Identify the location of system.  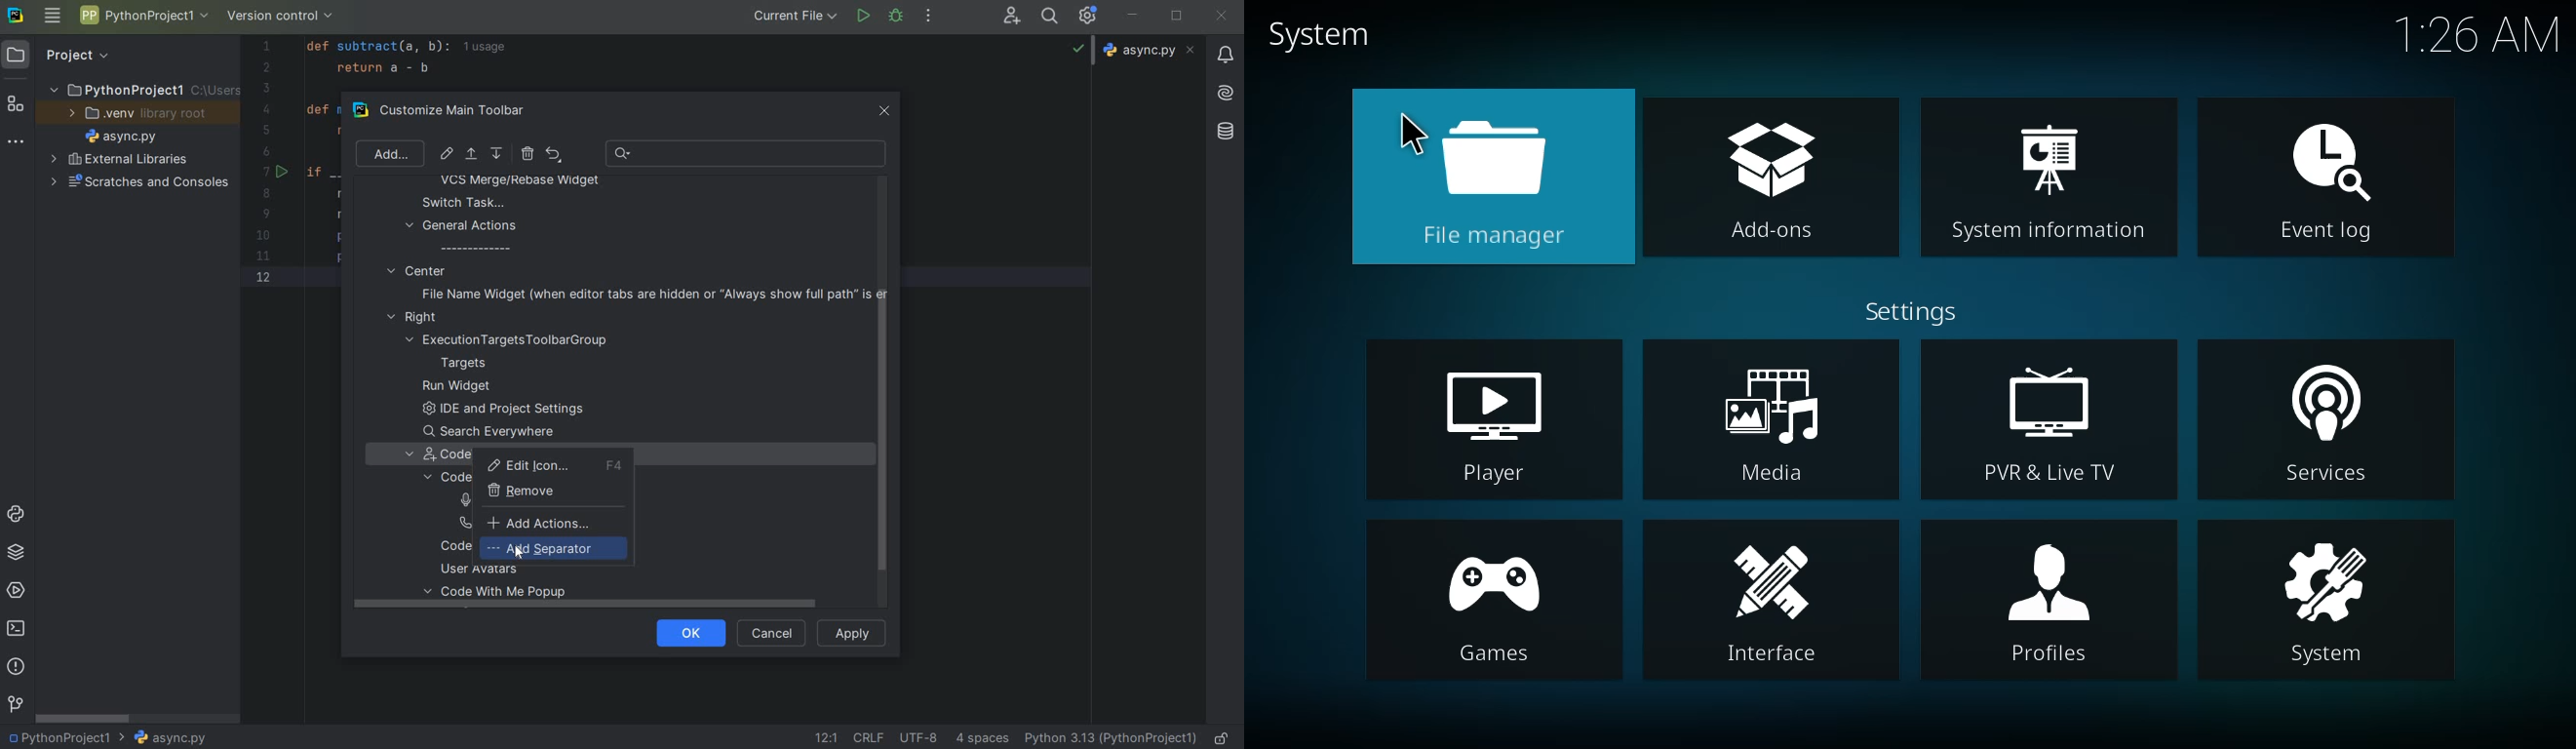
(2330, 602).